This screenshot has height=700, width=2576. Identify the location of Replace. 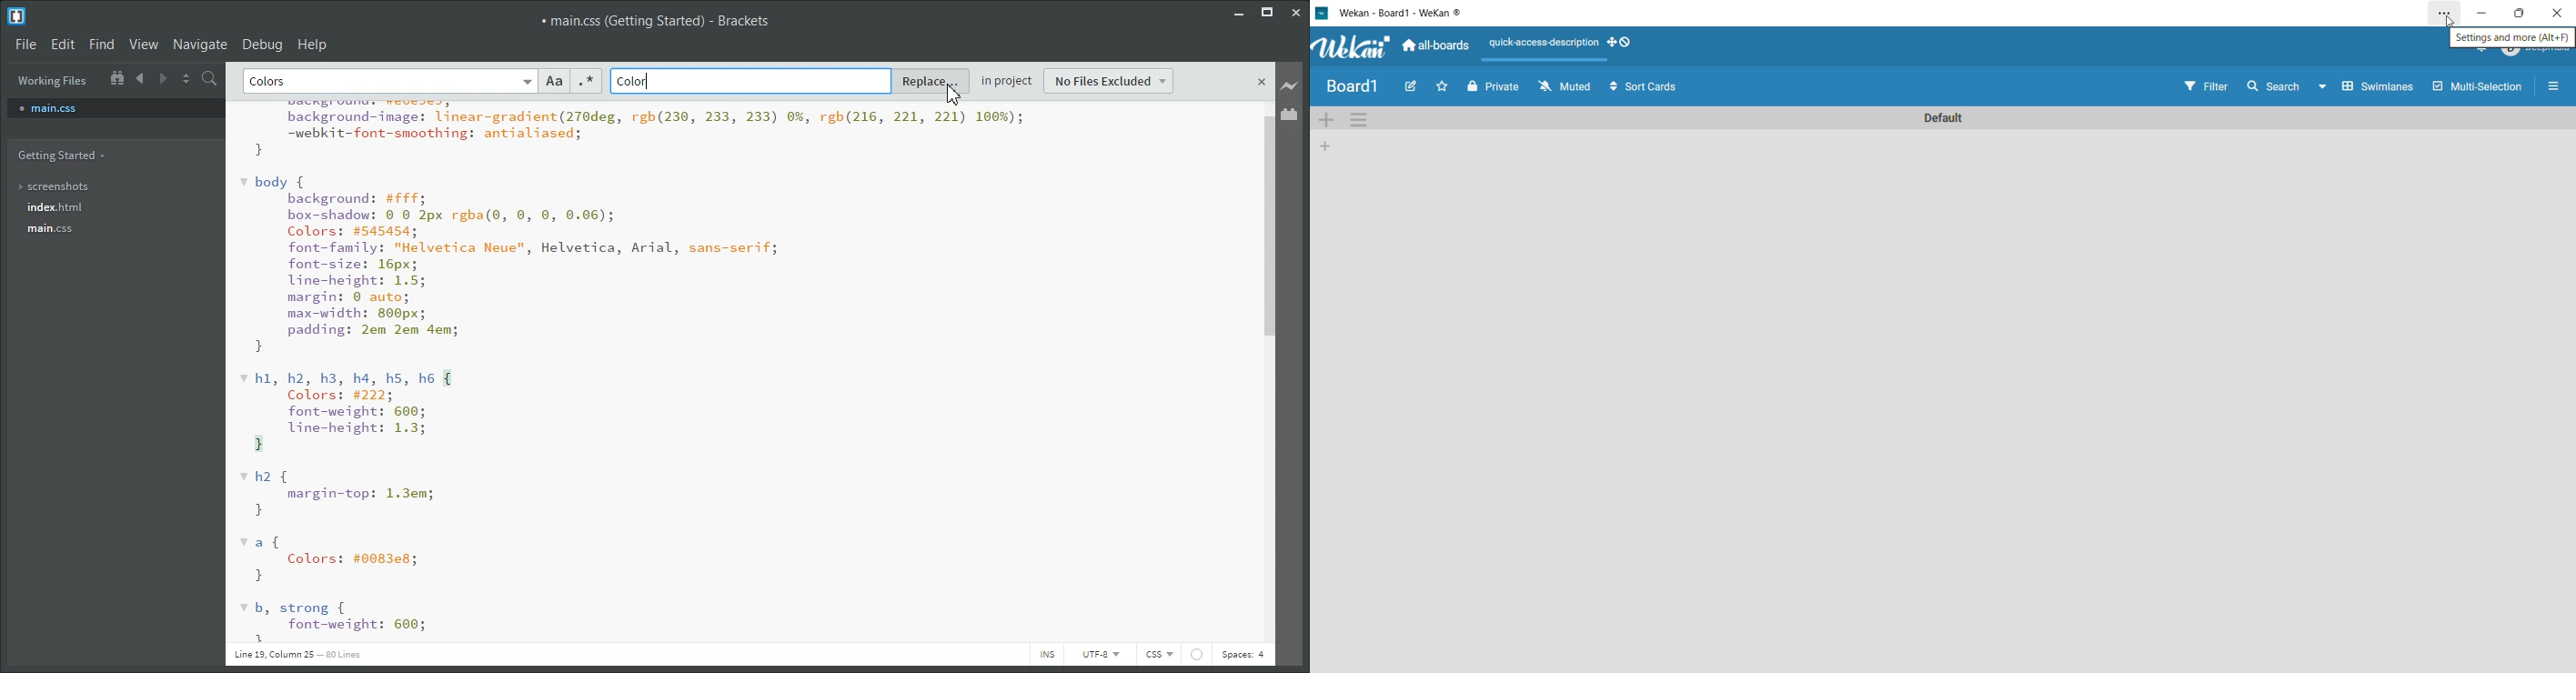
(931, 82).